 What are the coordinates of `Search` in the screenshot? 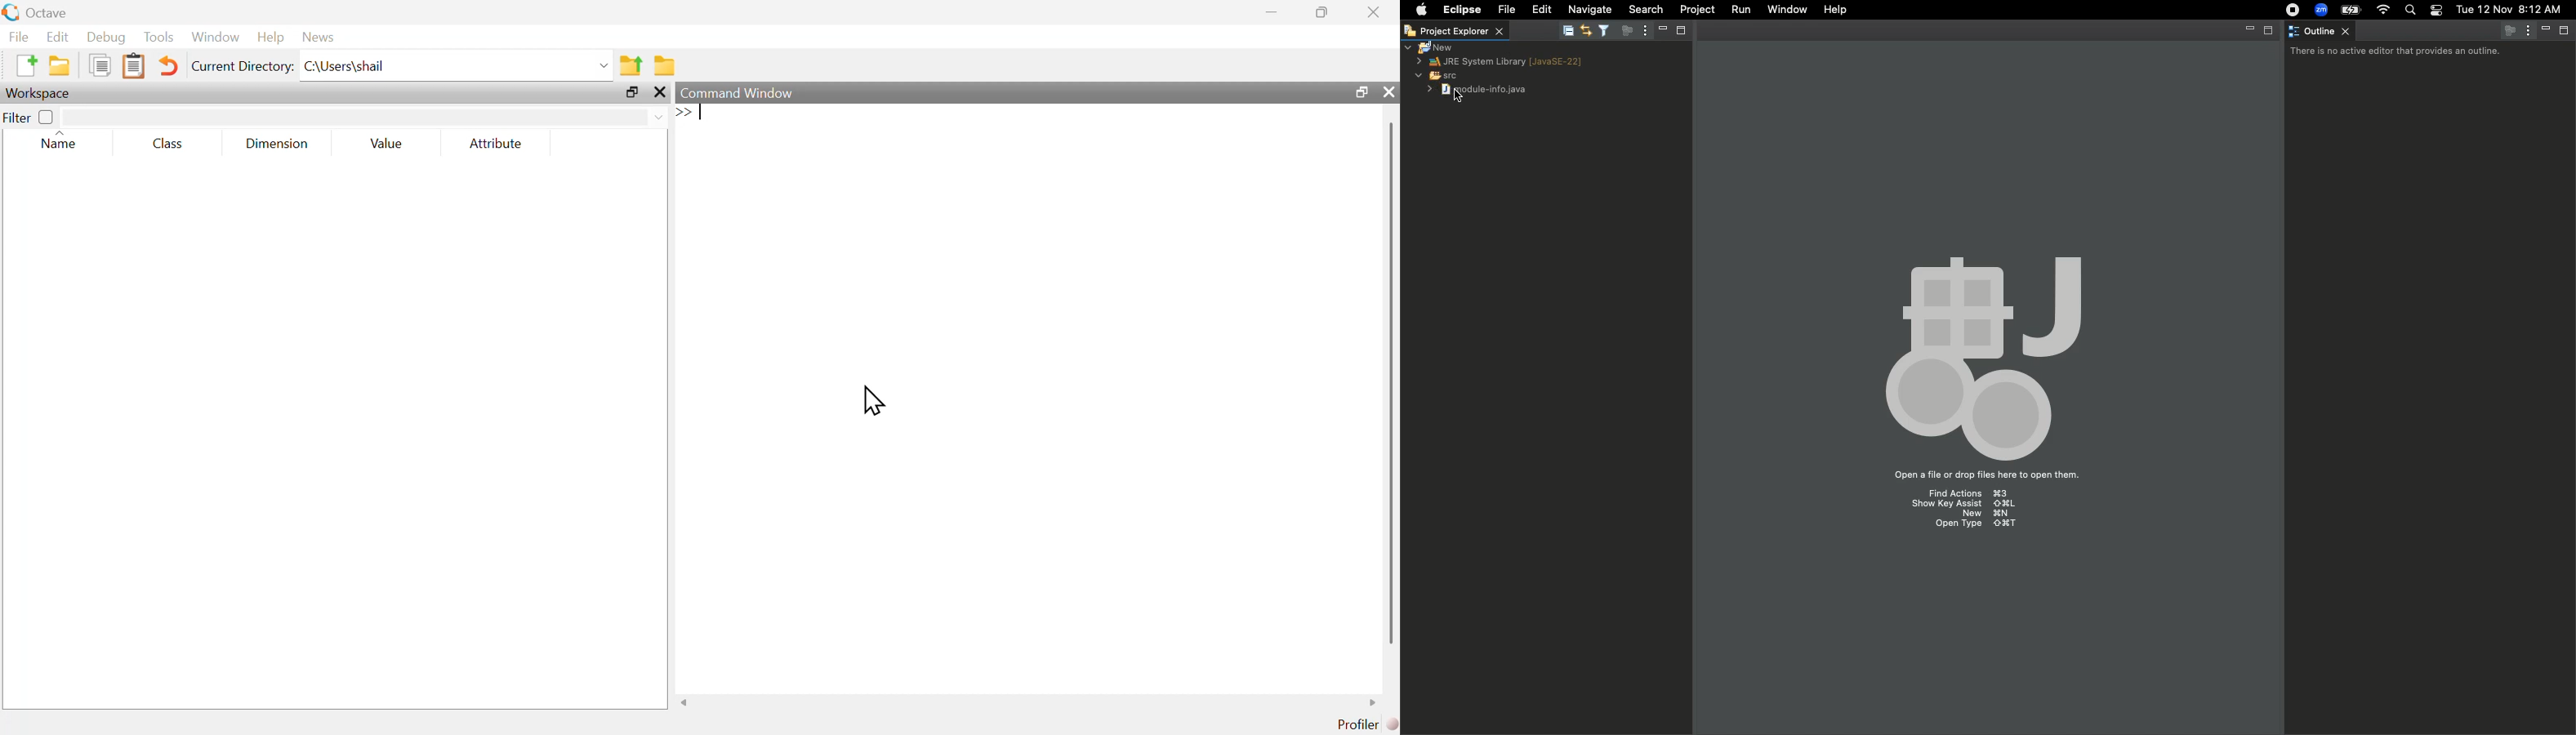 It's located at (1645, 8).